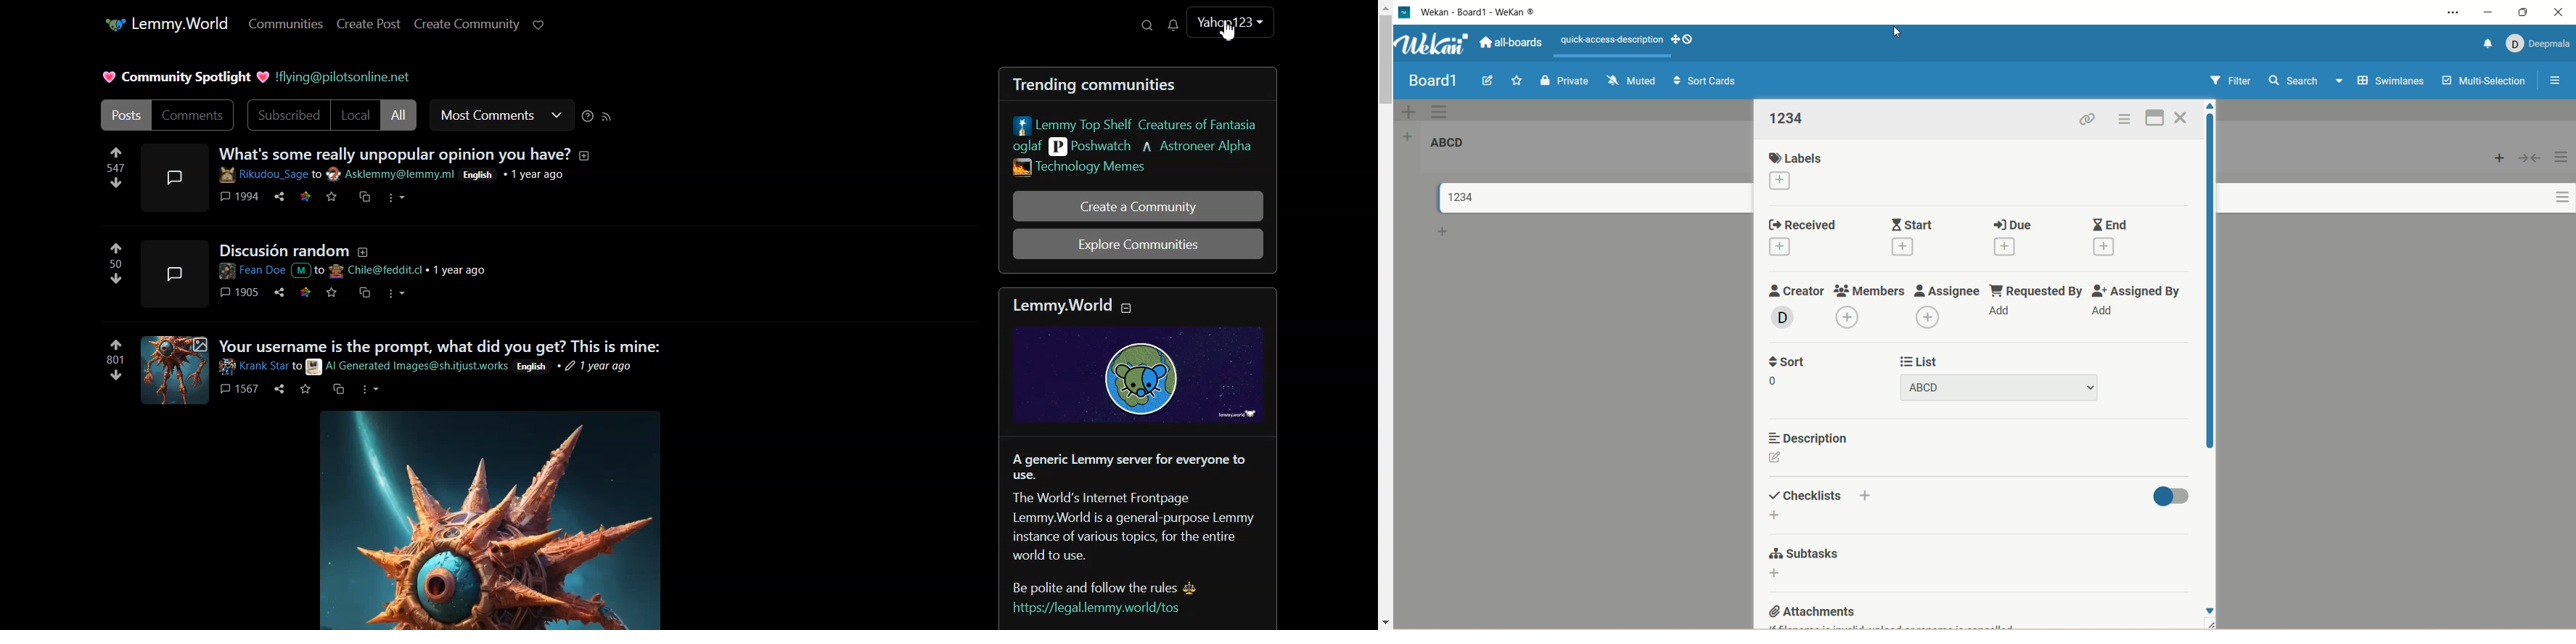 The image size is (2576, 644). What do you see at coordinates (1926, 318) in the screenshot?
I see `add` at bounding box center [1926, 318].